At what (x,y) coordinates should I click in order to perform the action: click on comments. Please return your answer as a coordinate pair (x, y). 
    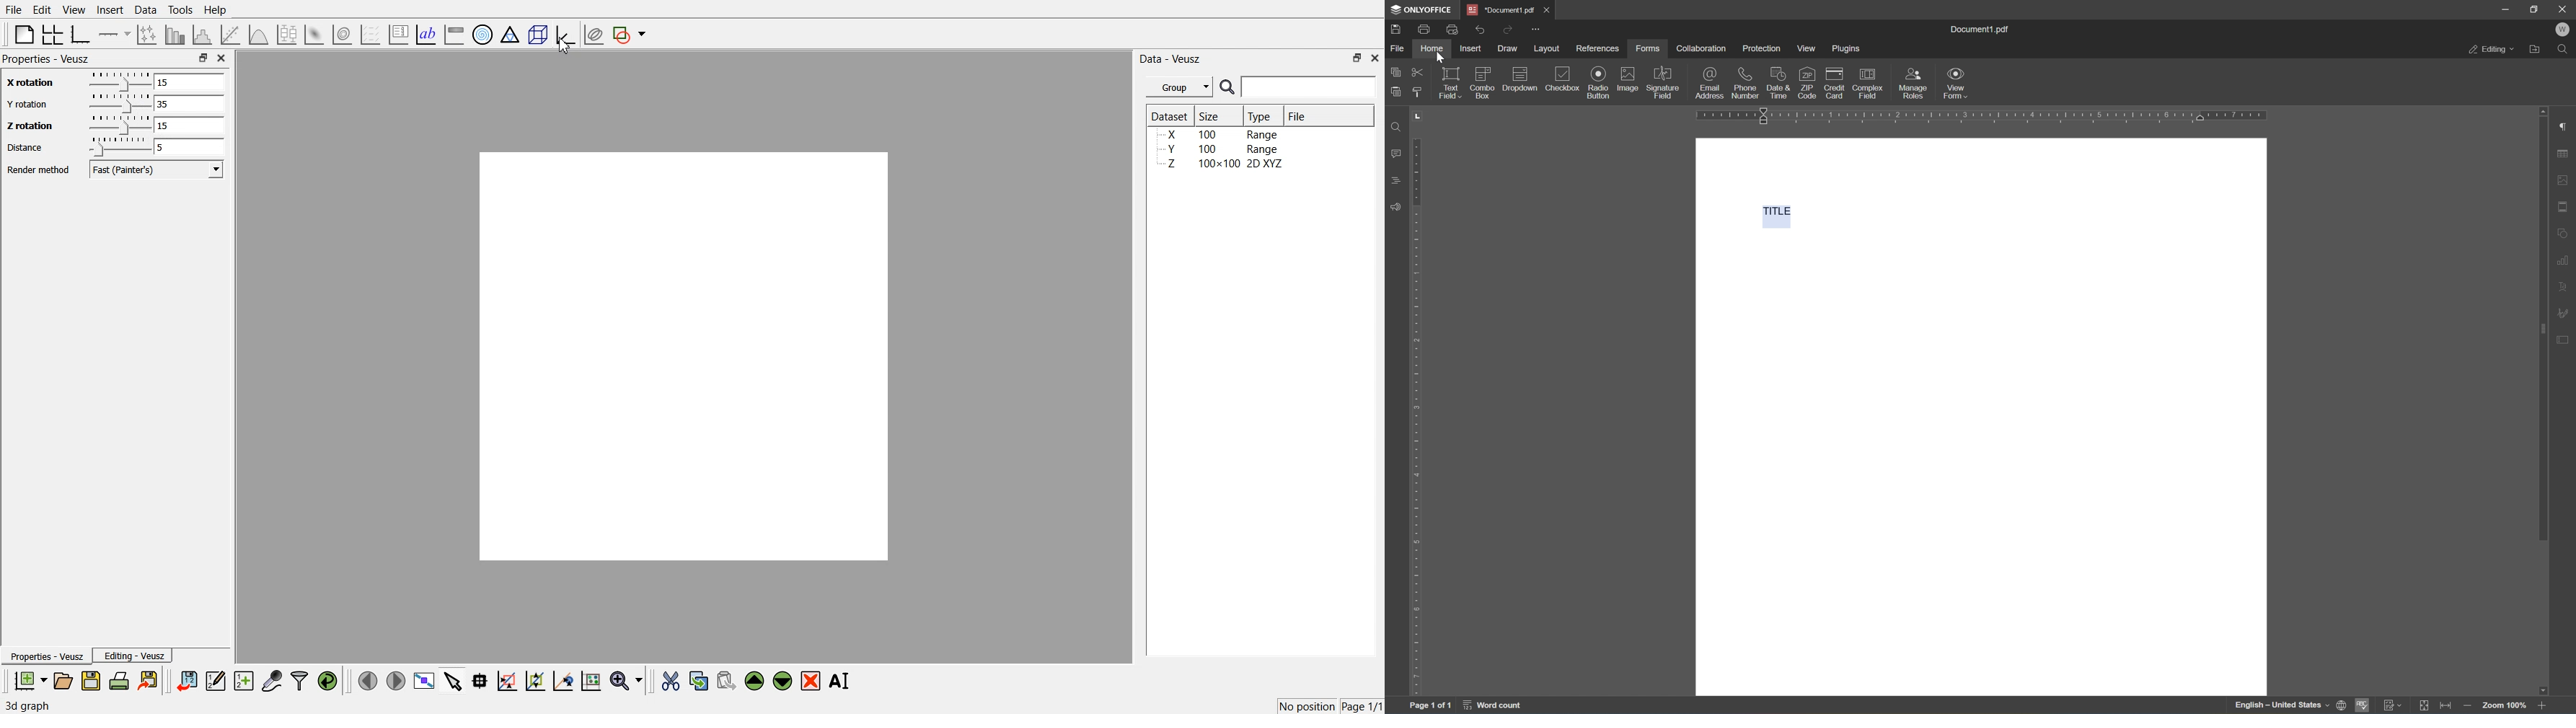
    Looking at the image, I should click on (1395, 181).